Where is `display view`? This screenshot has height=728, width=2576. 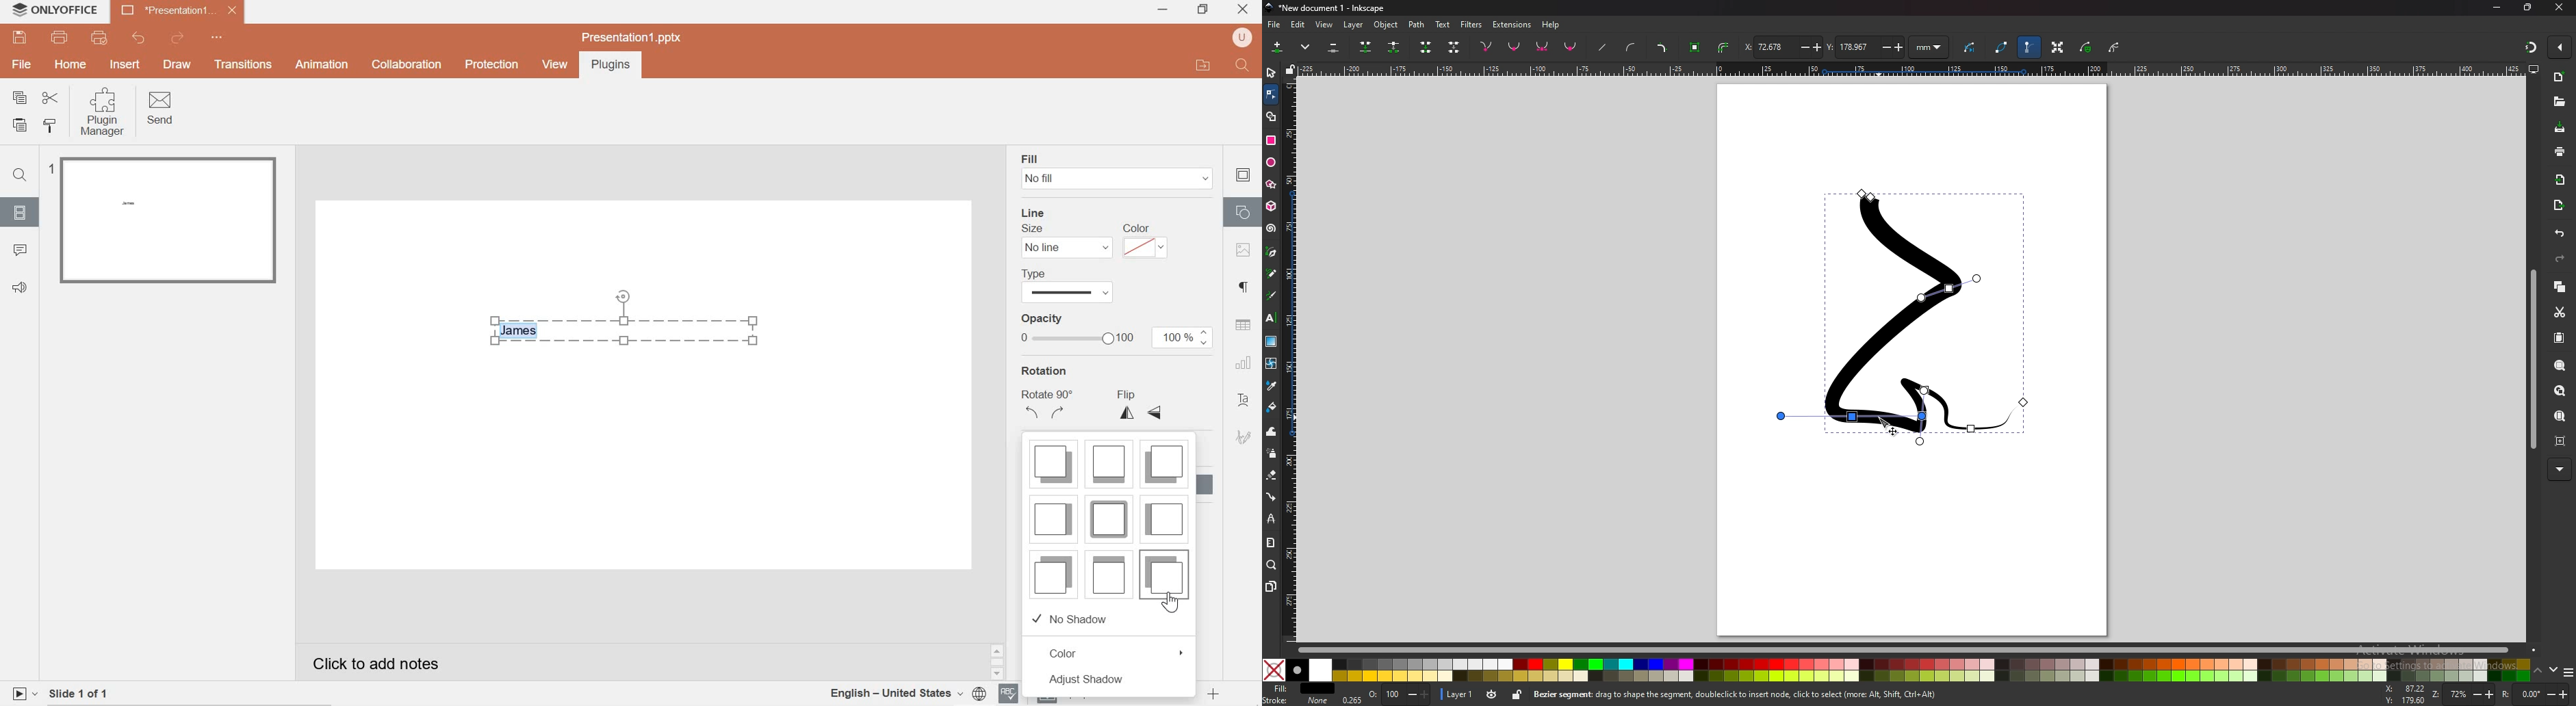
display view is located at coordinates (2534, 69).